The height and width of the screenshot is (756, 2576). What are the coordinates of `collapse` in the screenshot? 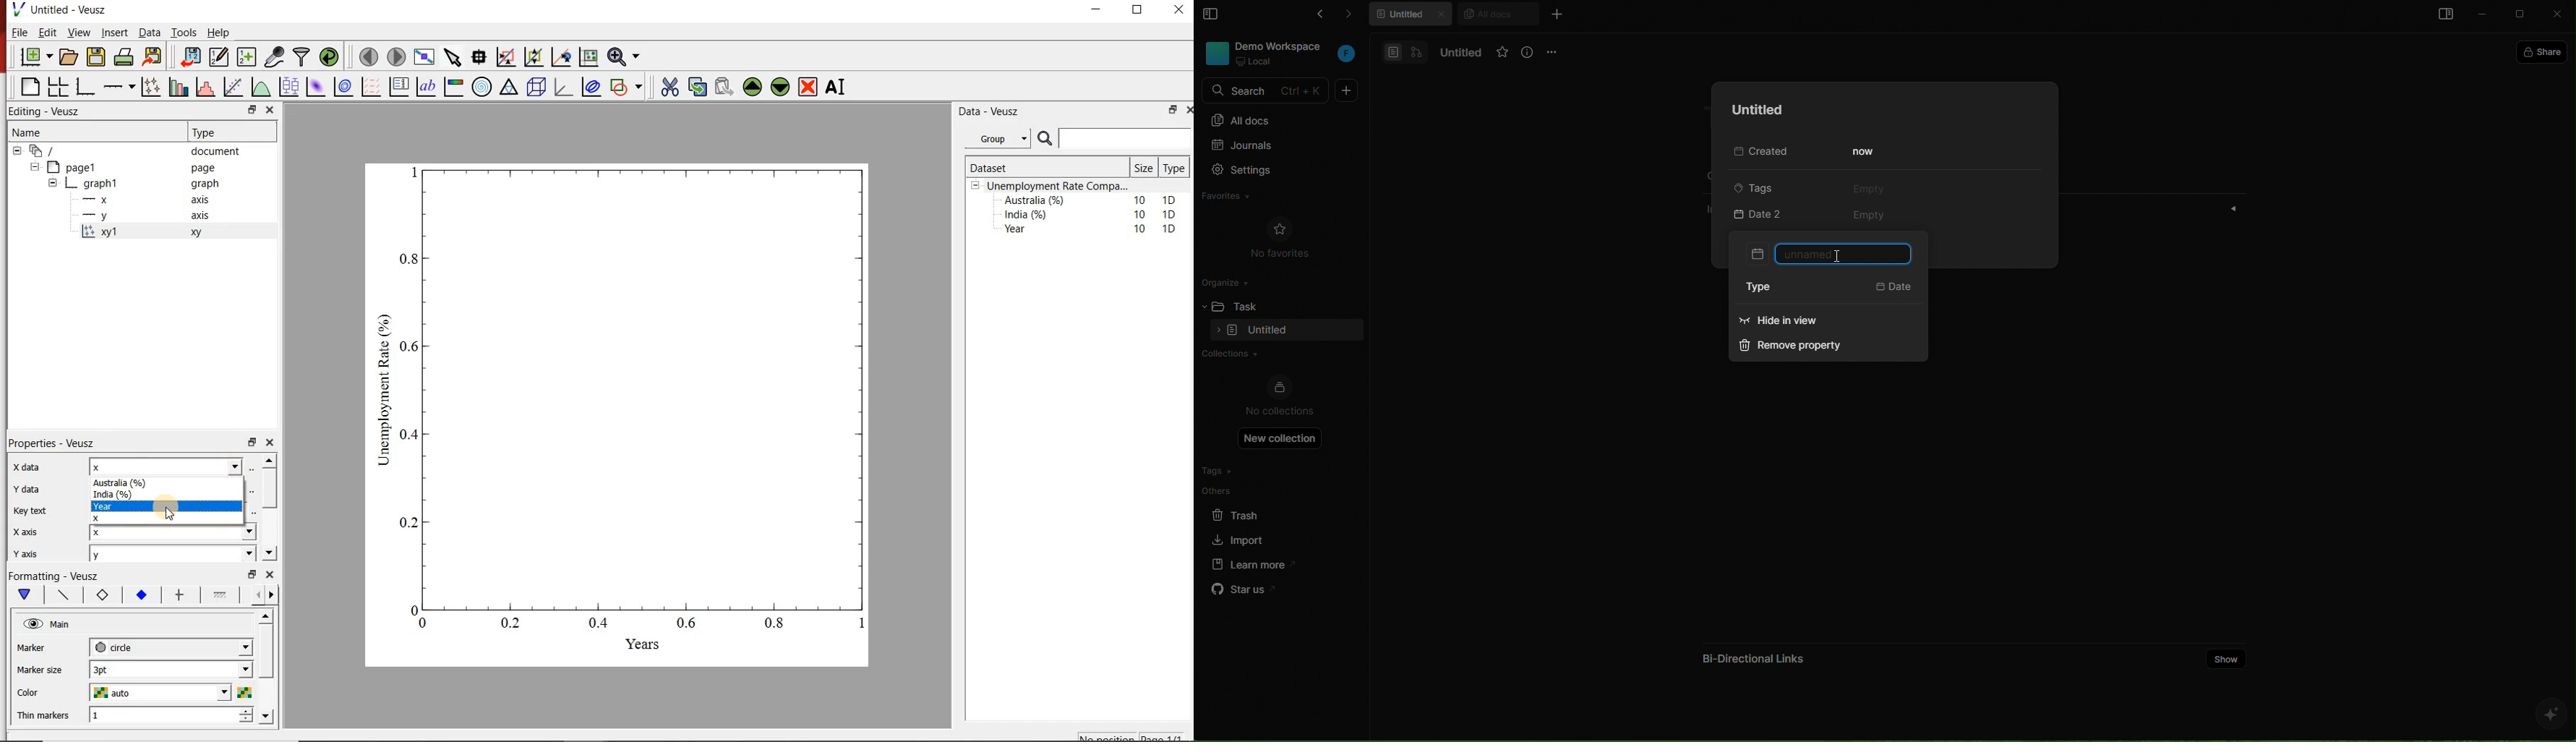 It's located at (16, 151).